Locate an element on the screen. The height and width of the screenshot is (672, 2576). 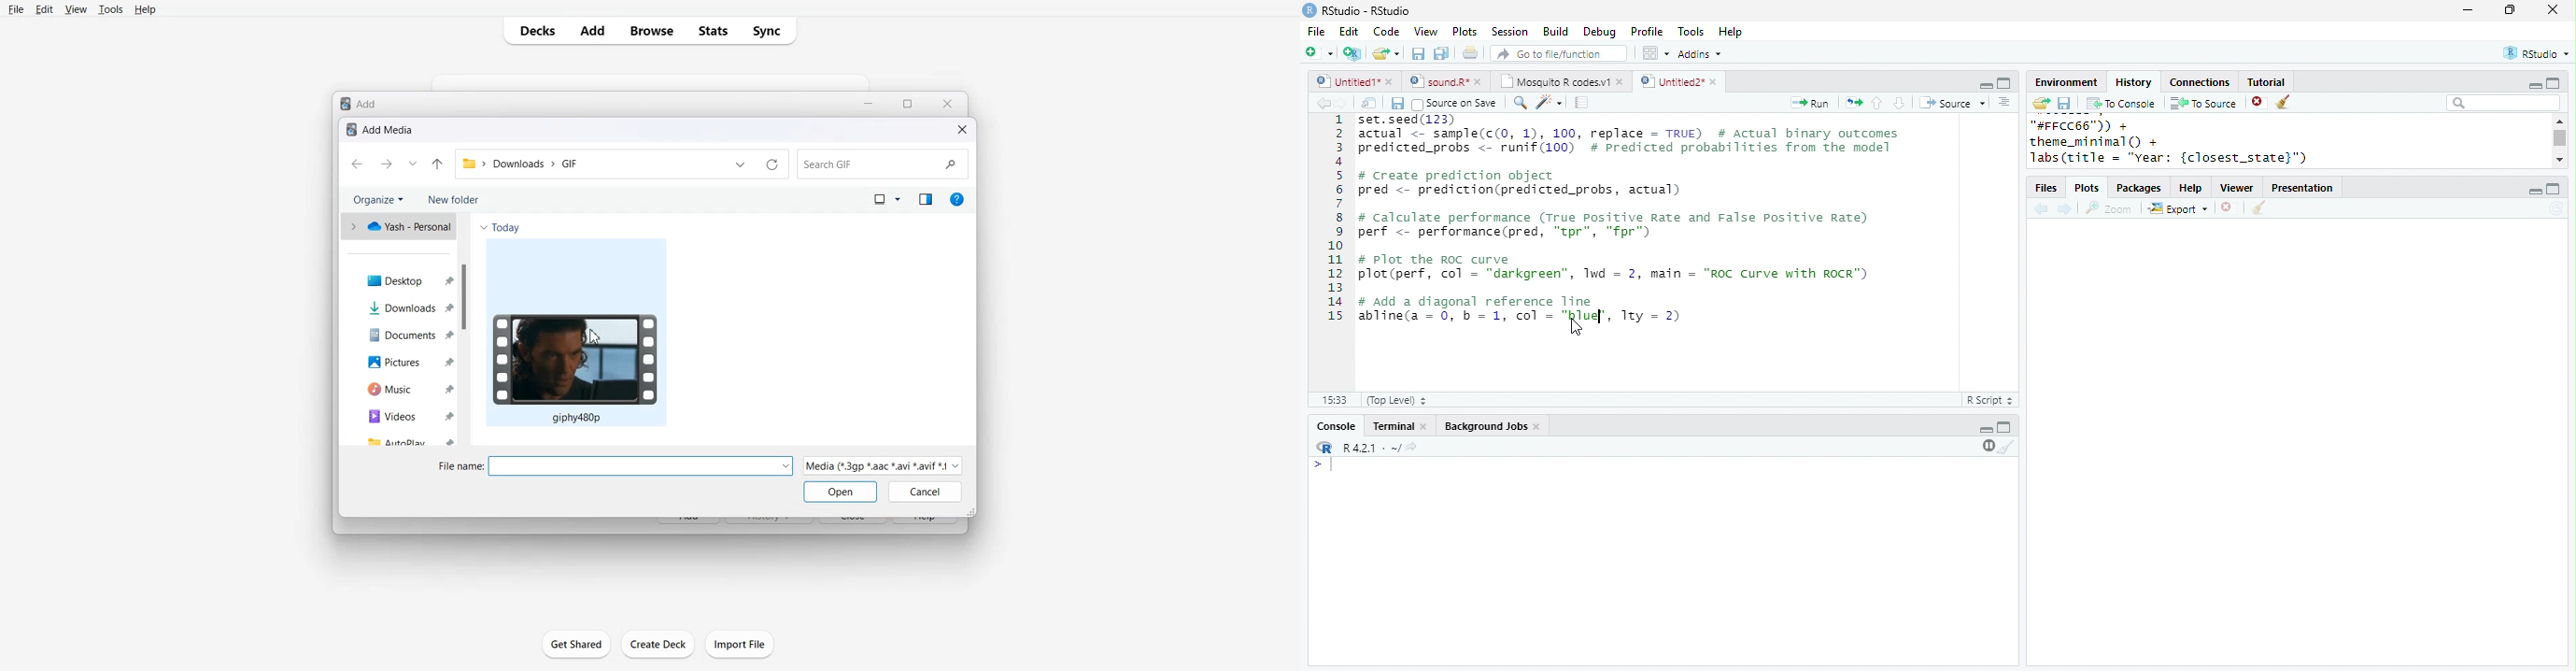
scroll bar is located at coordinates (2561, 138).